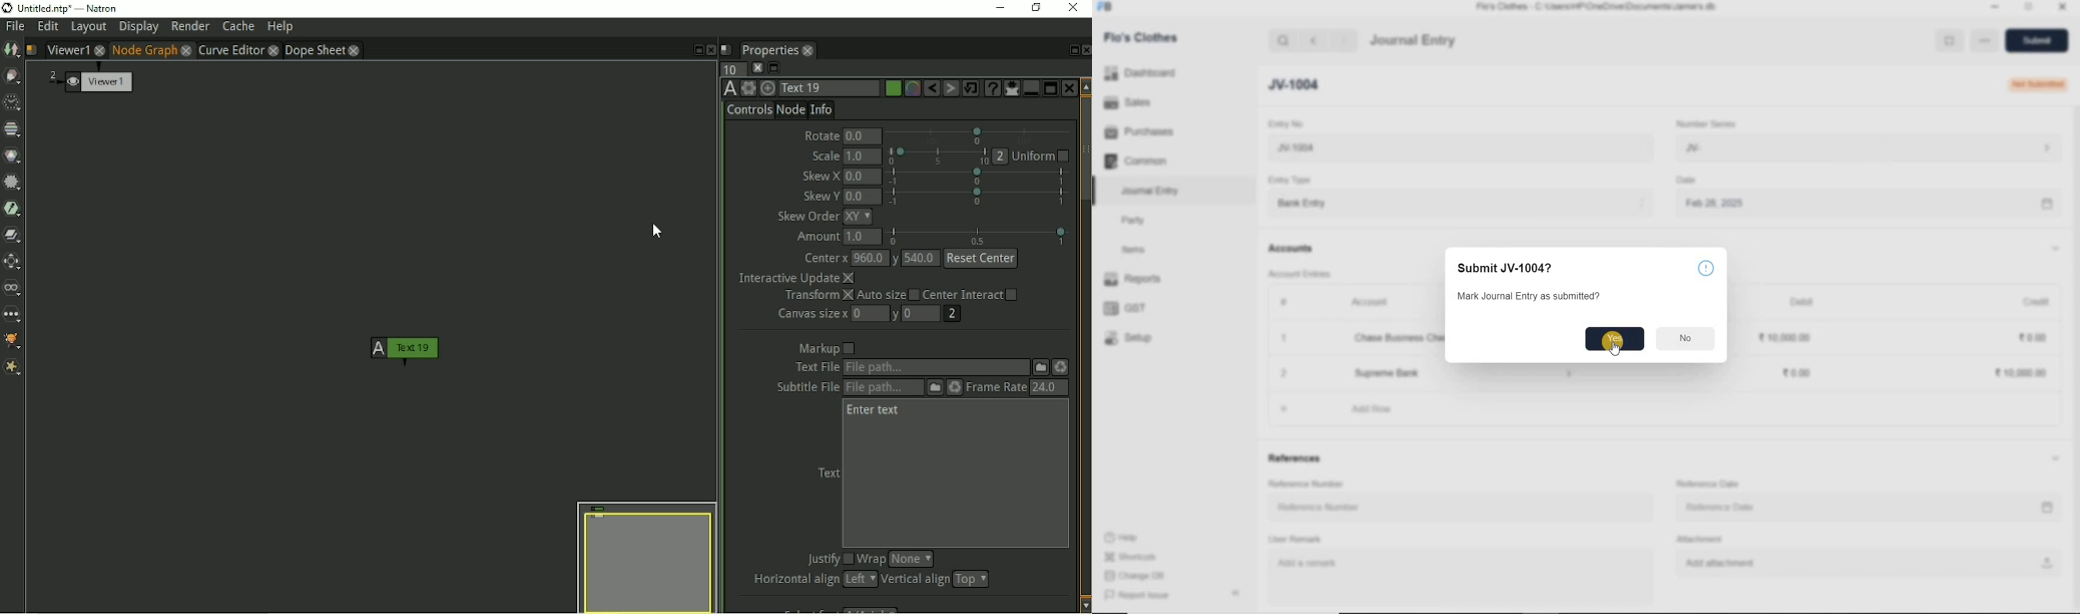 Image resolution: width=2100 pixels, height=616 pixels. Describe the element at coordinates (1705, 267) in the screenshot. I see ` info` at that location.